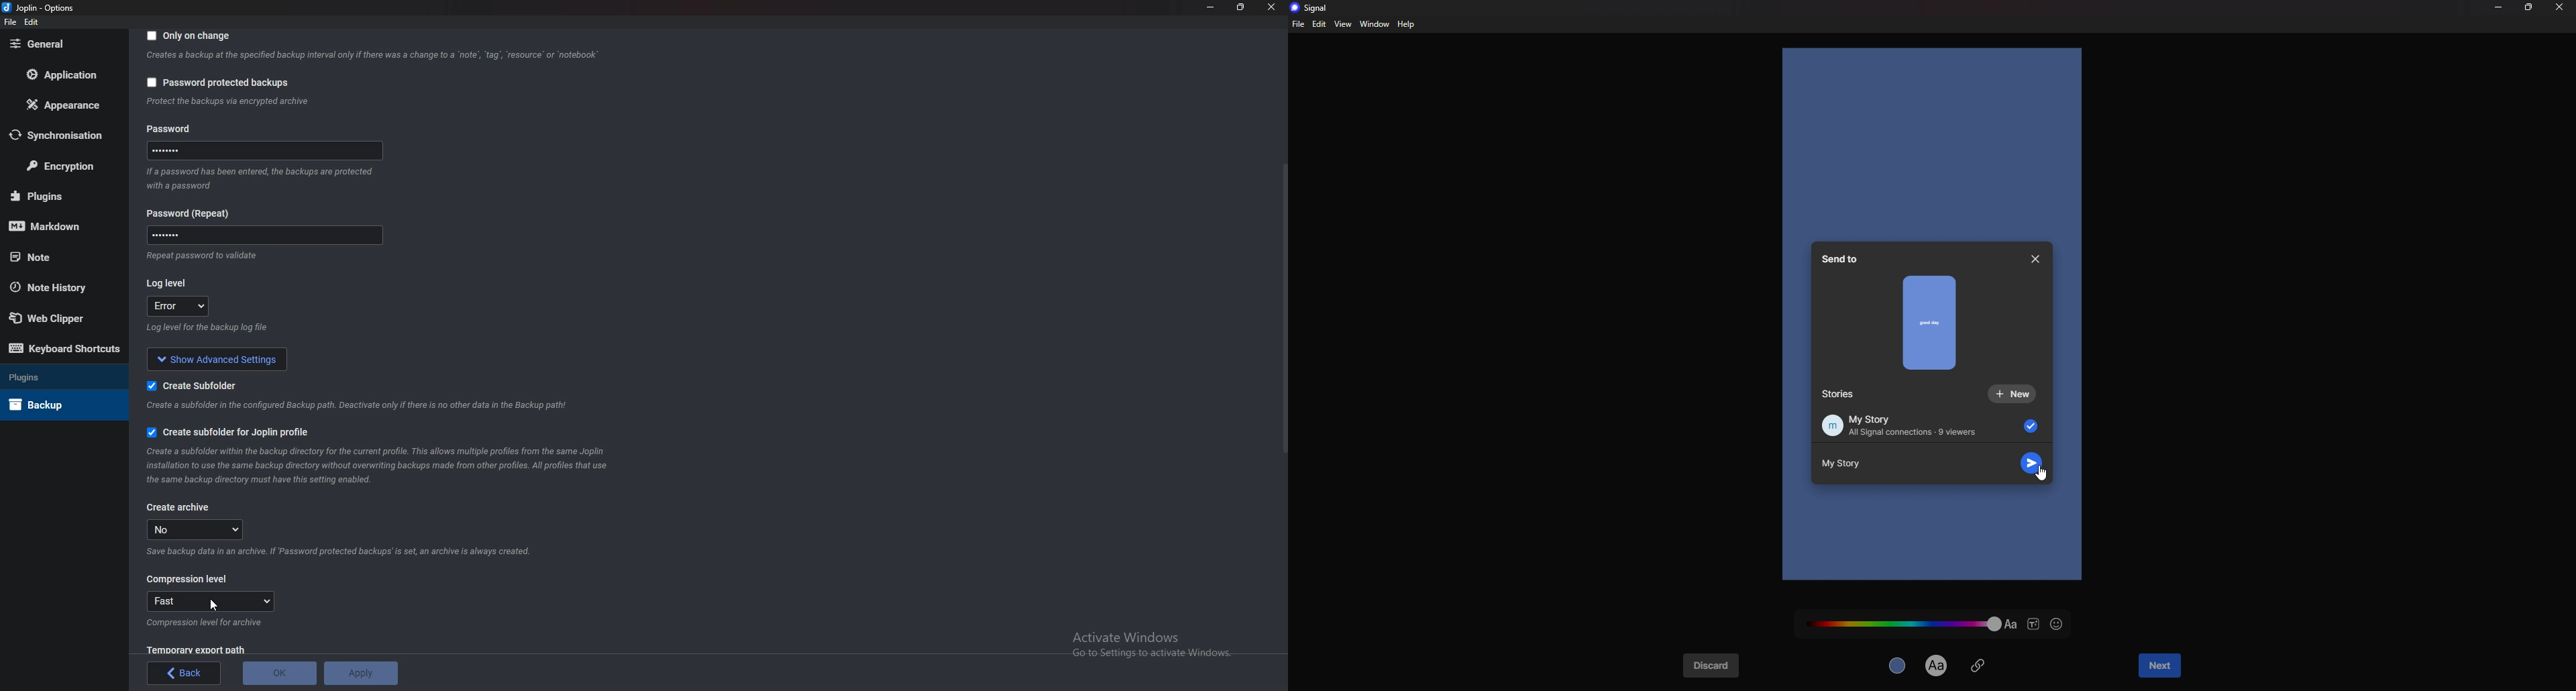 The width and height of the screenshot is (2576, 700). Describe the element at coordinates (60, 134) in the screenshot. I see `Synchronization` at that location.